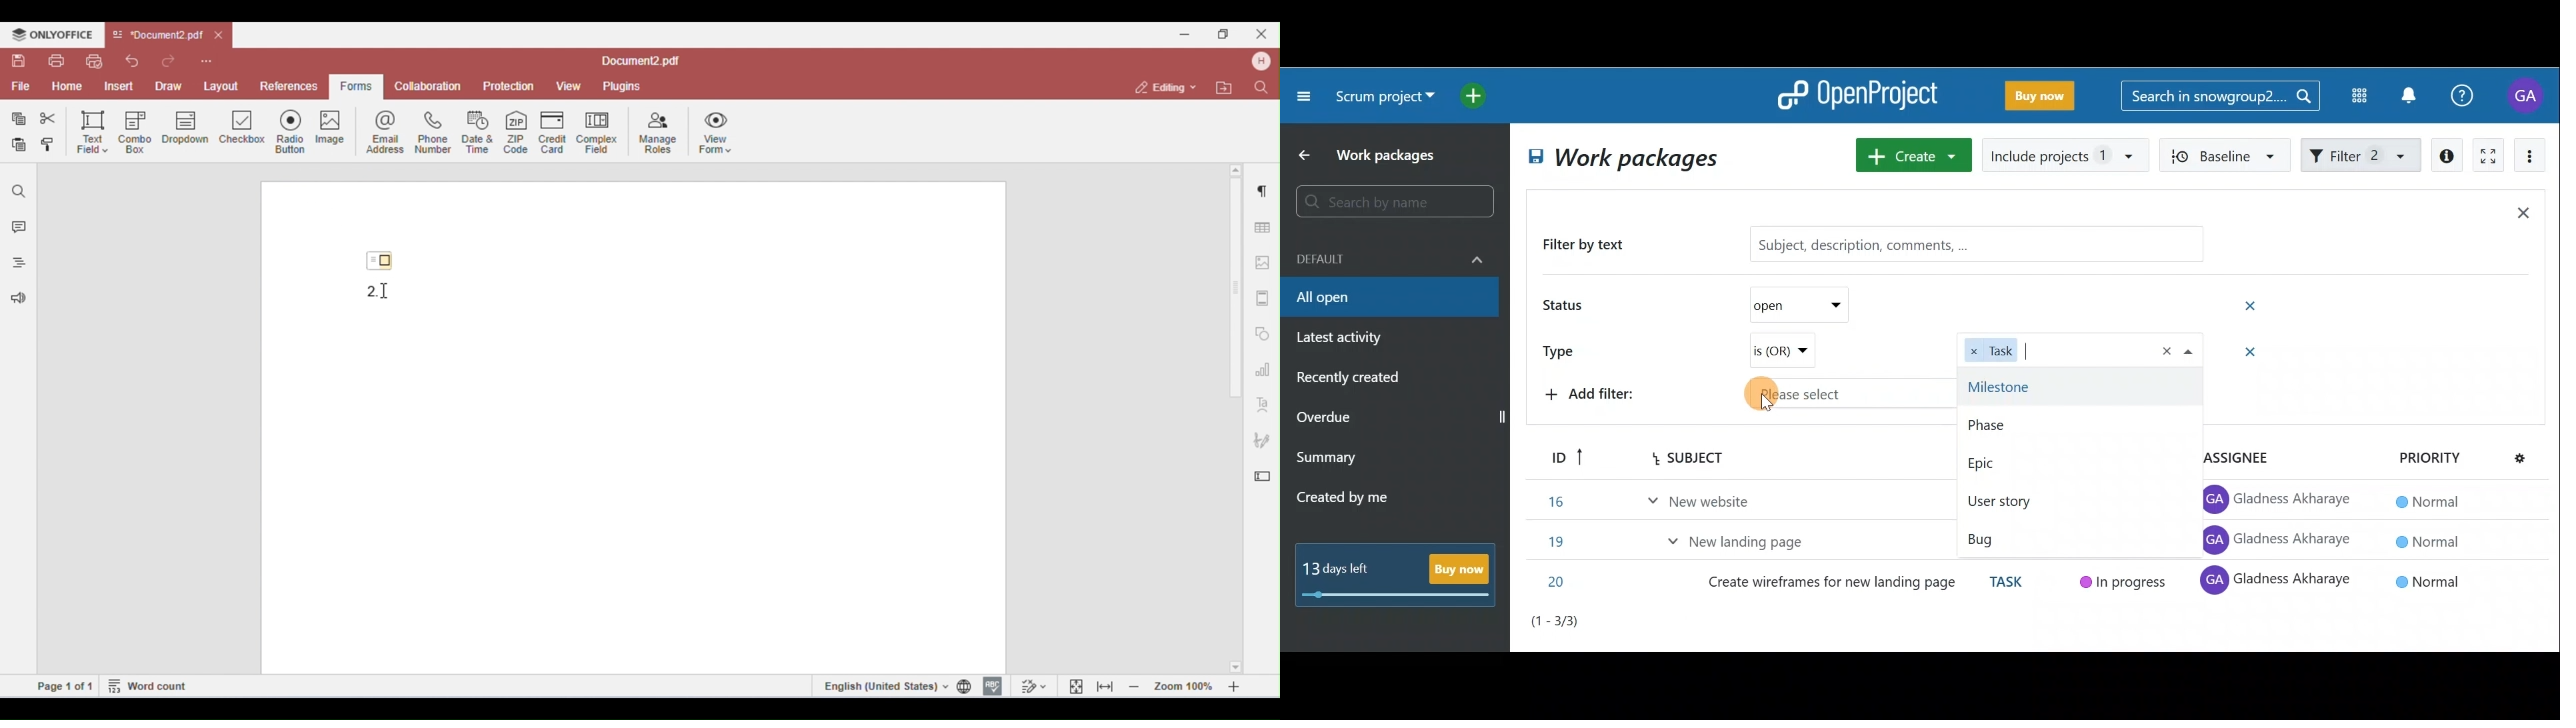  I want to click on Type, so click(1566, 349).